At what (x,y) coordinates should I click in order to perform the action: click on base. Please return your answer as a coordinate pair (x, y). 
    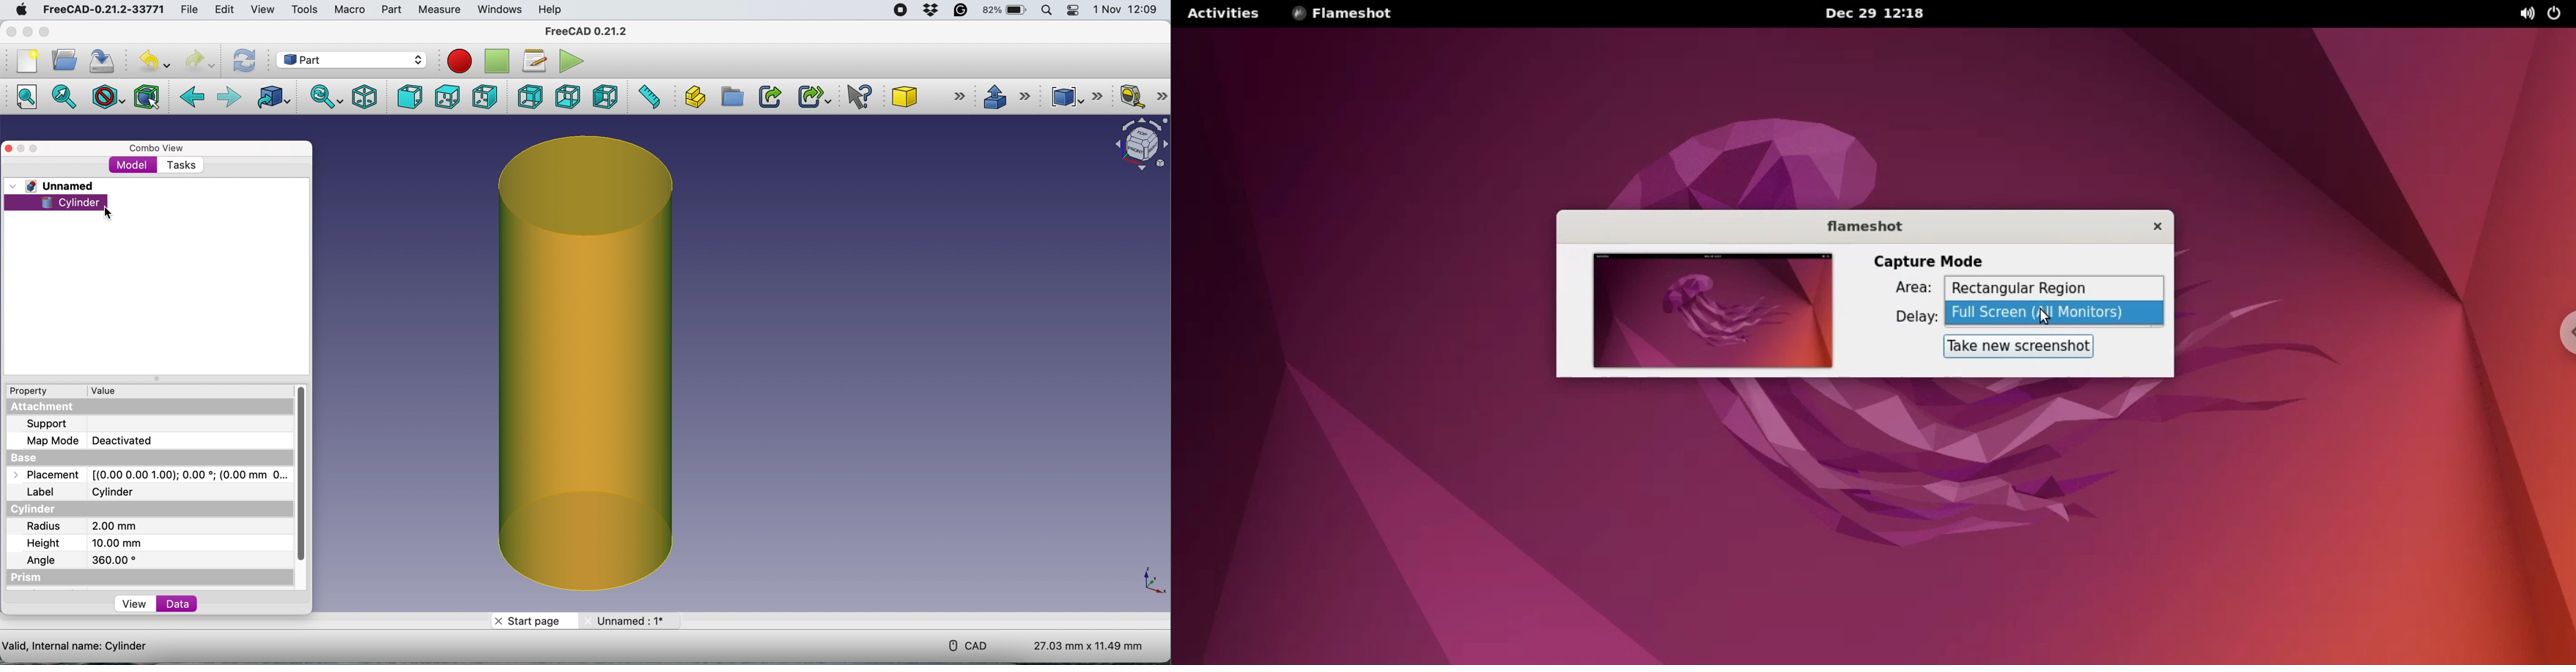
    Looking at the image, I should click on (24, 457).